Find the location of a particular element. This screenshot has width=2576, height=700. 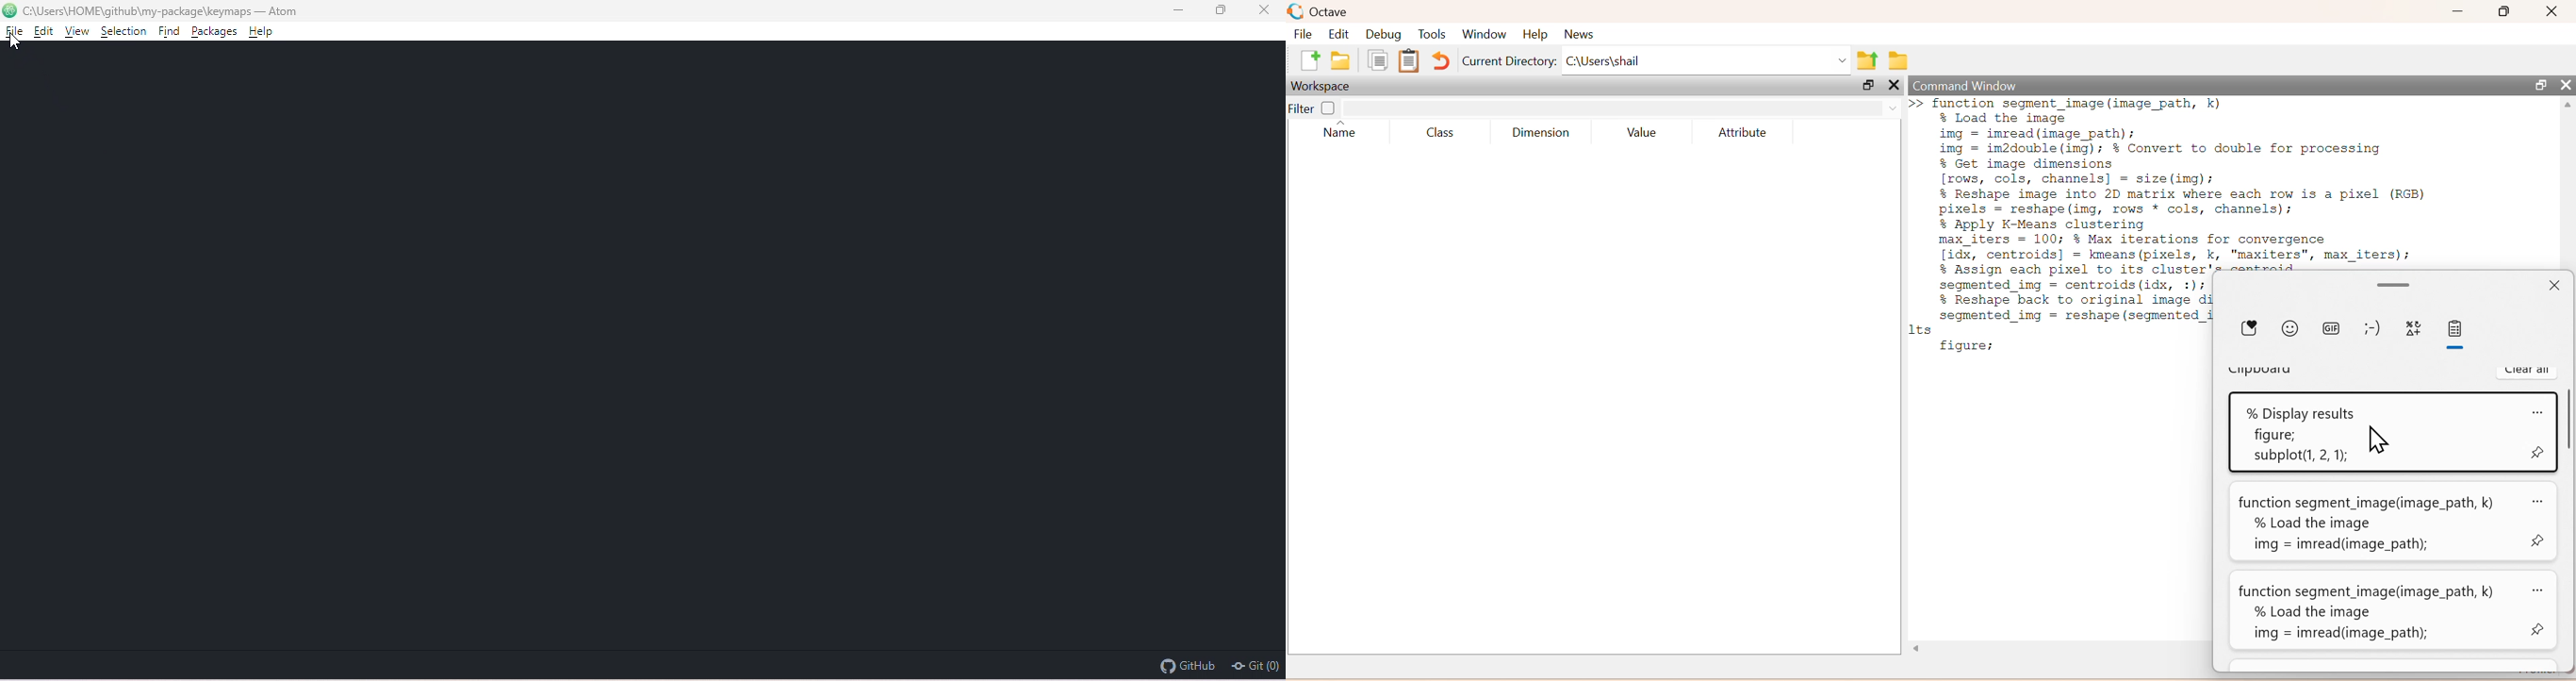

C:\Users\shail  is located at coordinates (1708, 63).